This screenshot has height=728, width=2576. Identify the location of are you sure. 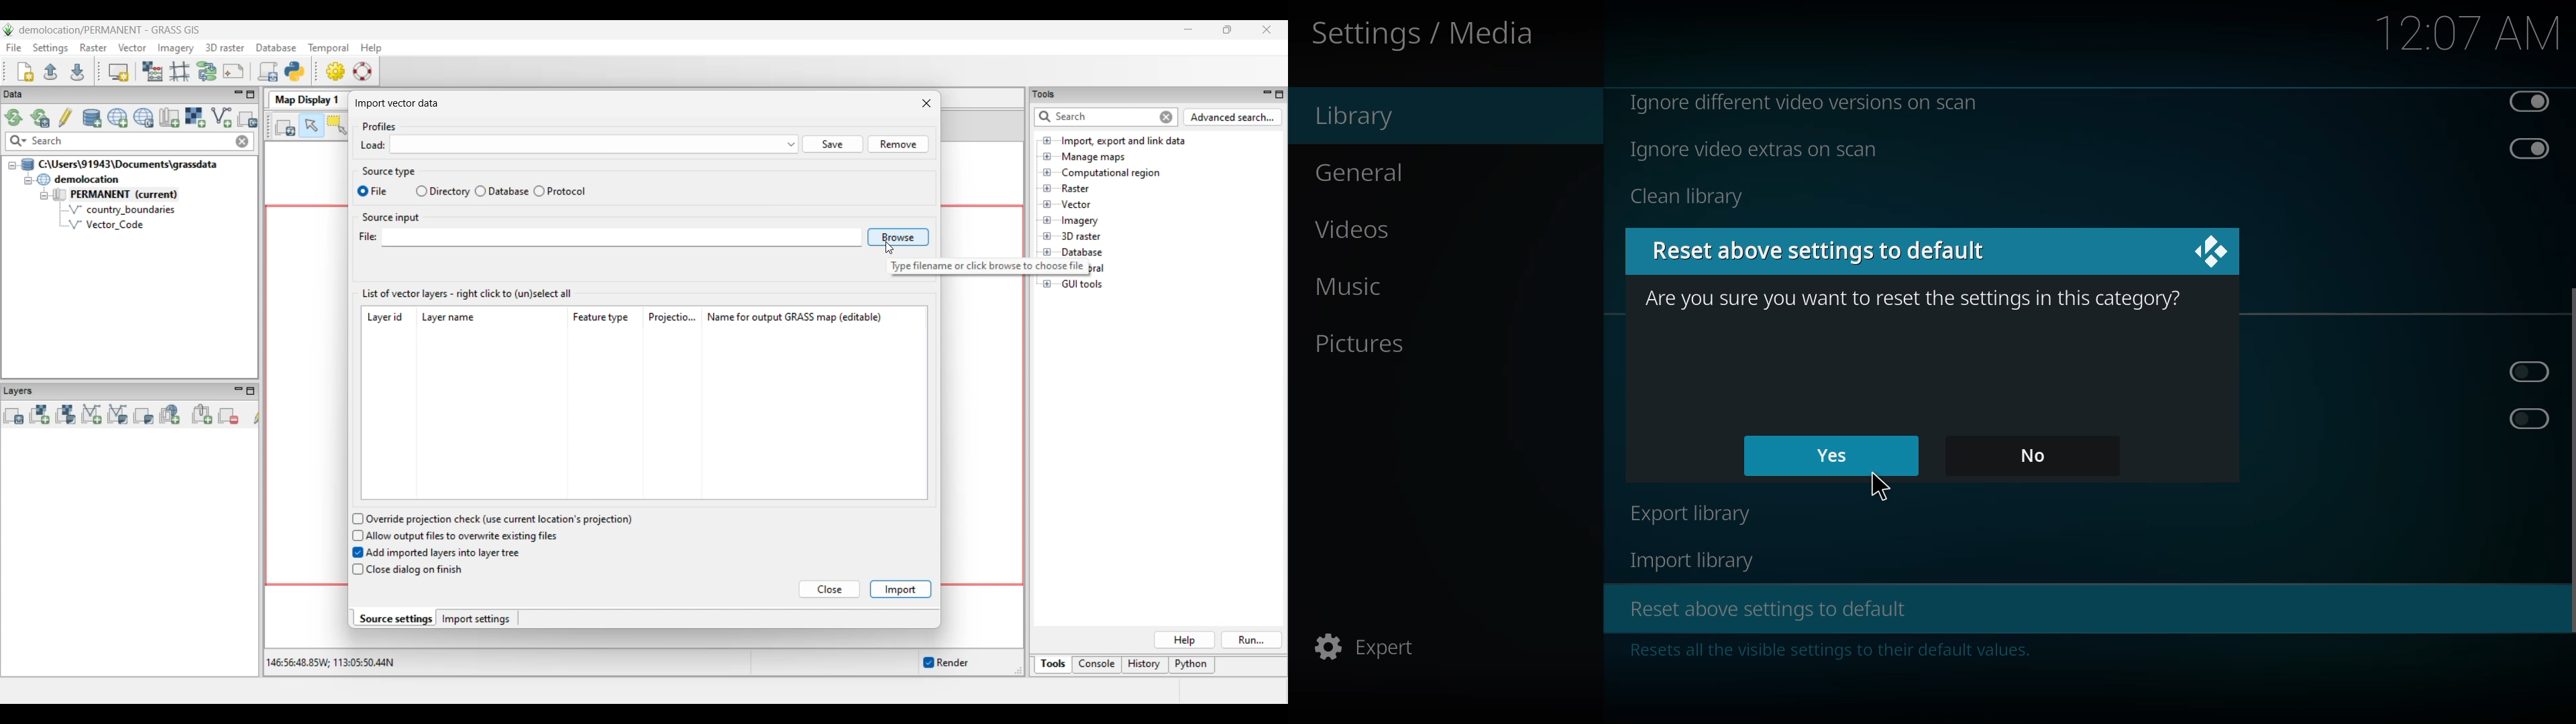
(1913, 299).